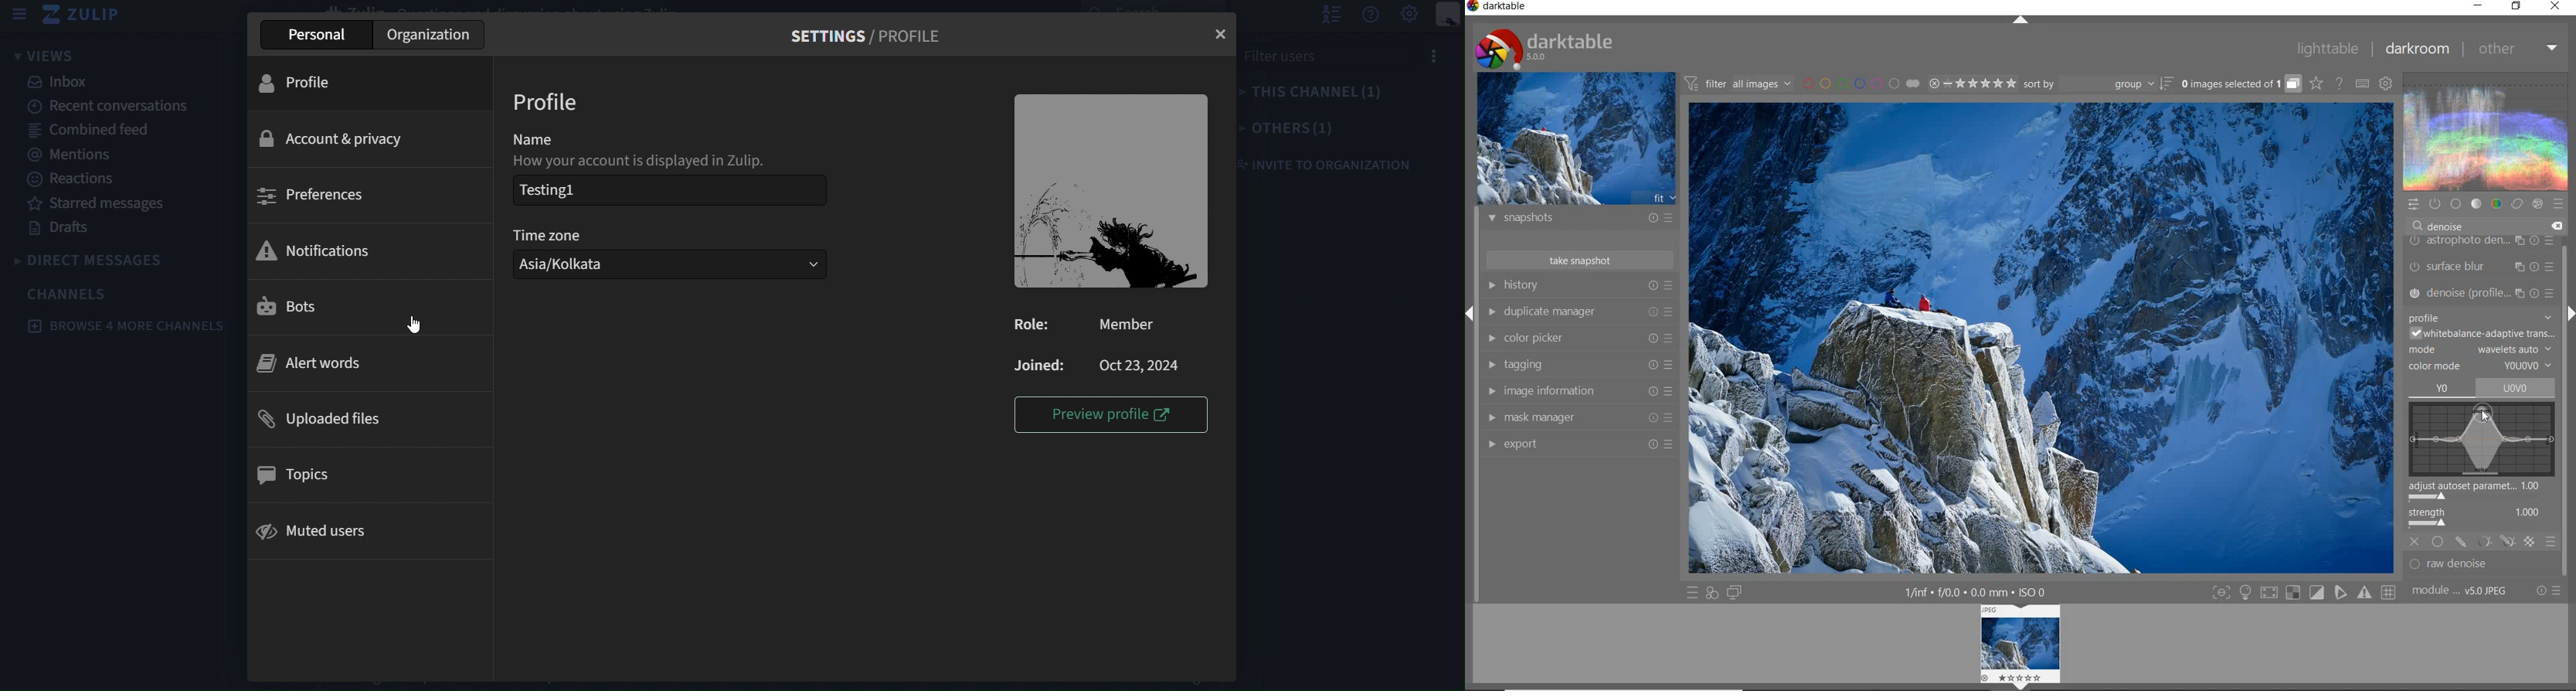 Image resolution: width=2576 pixels, height=700 pixels. I want to click on topics, so click(360, 475).